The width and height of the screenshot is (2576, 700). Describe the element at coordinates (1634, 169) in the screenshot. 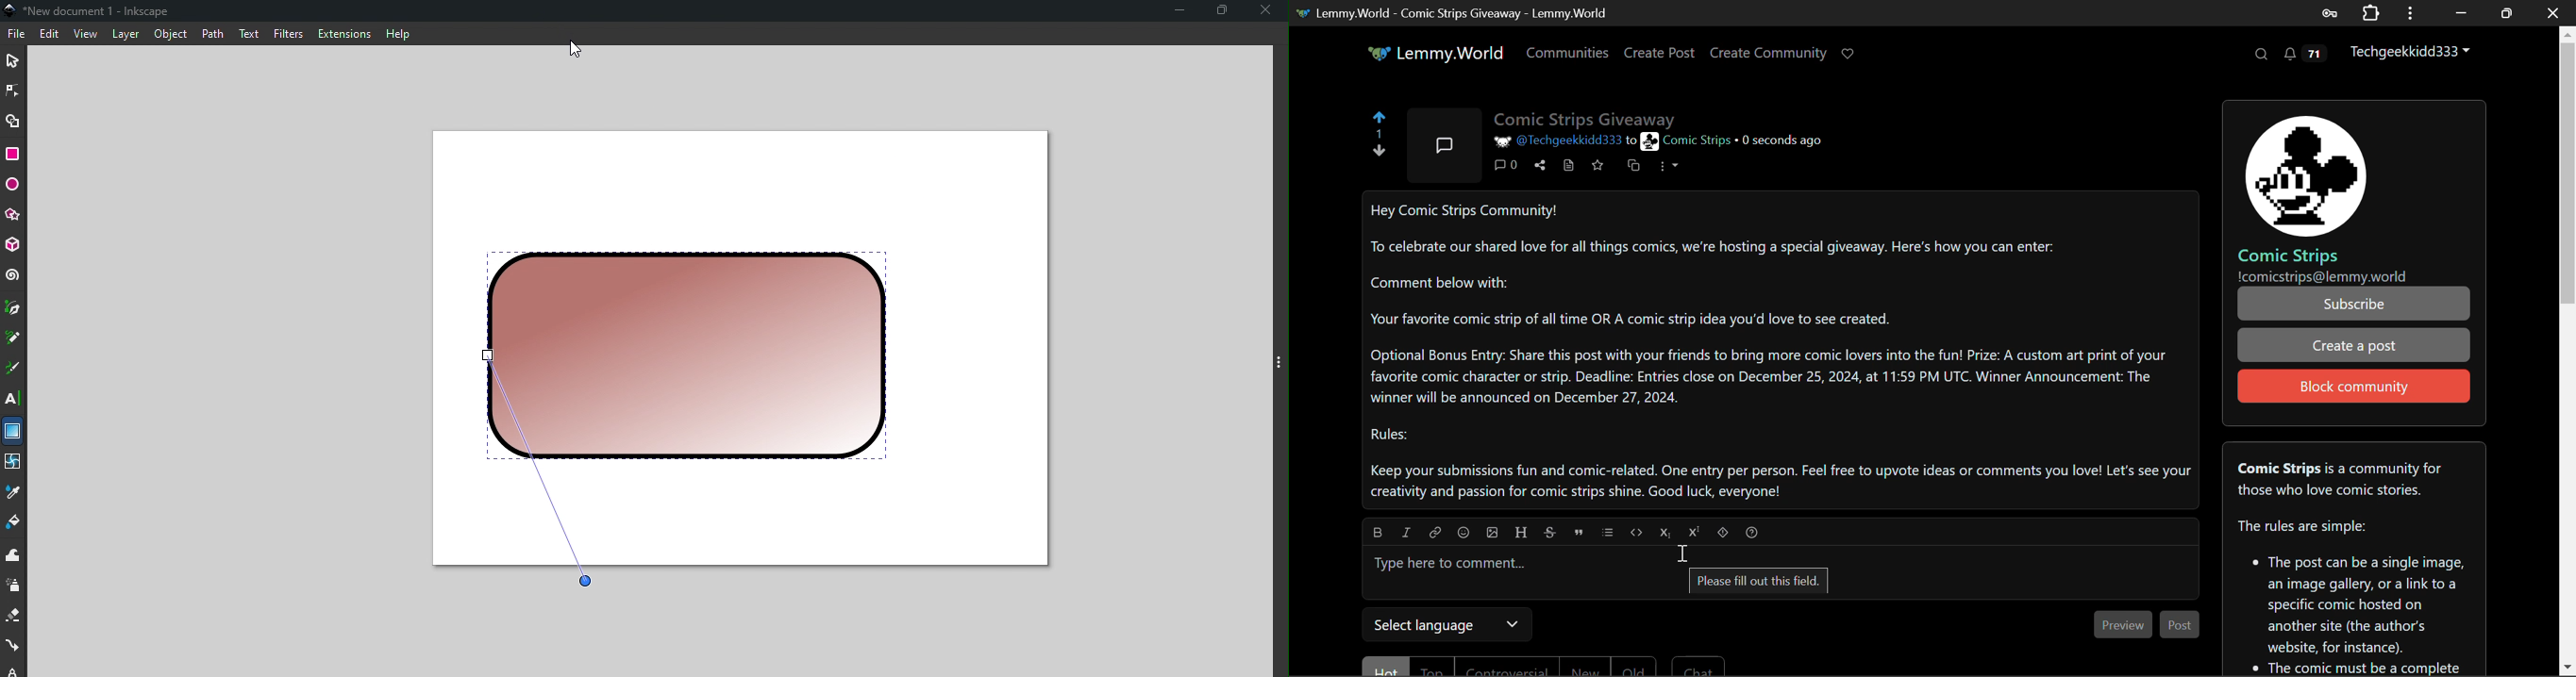

I see `Cross-post` at that location.